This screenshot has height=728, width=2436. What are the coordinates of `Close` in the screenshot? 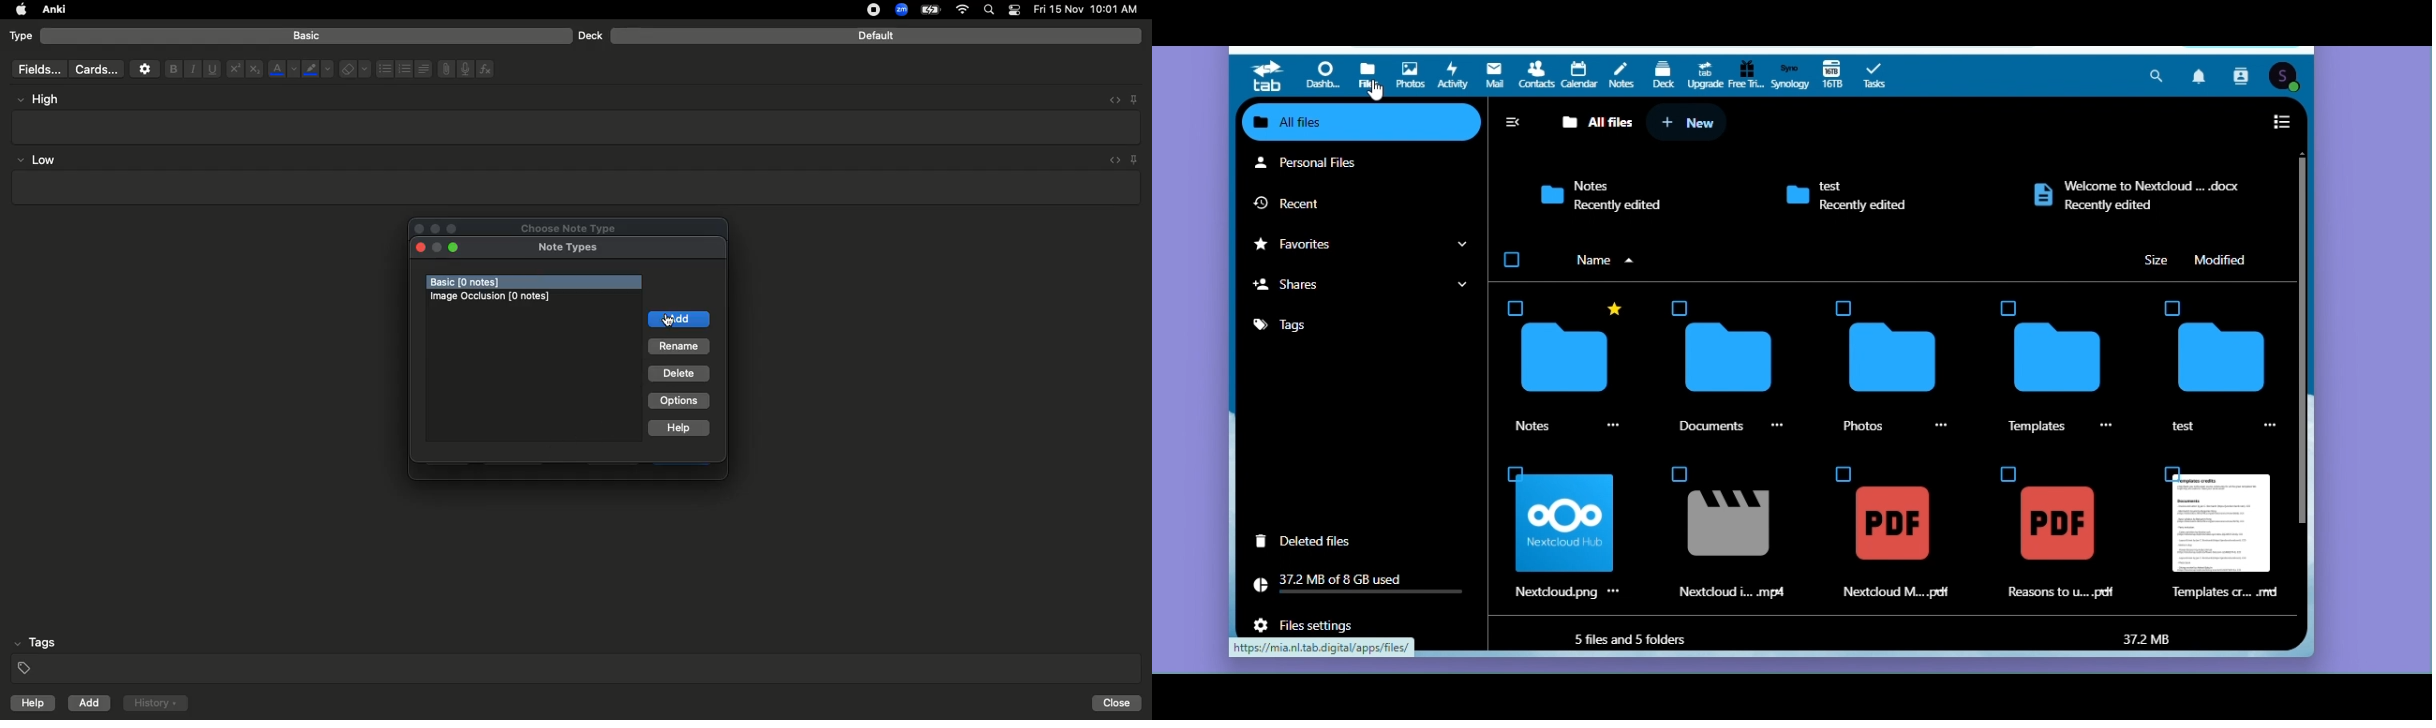 It's located at (1119, 703).